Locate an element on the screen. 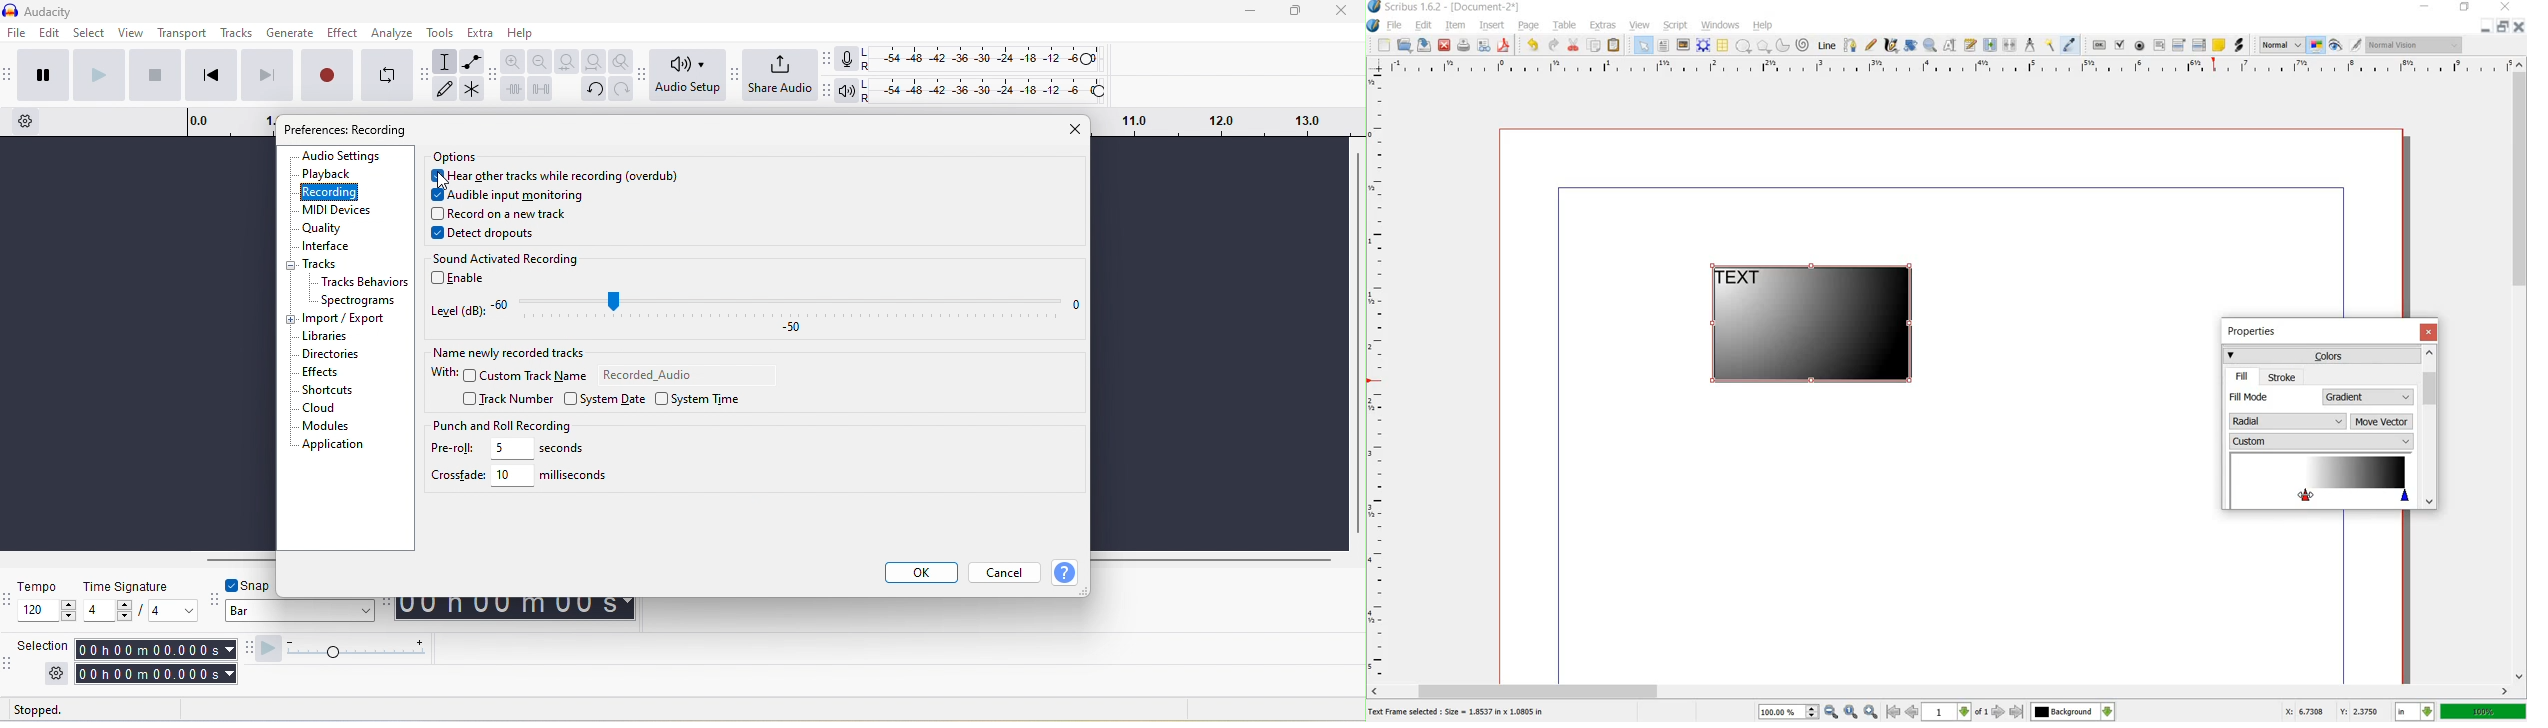 This screenshot has width=2548, height=728. shape is located at coordinates (1744, 46).